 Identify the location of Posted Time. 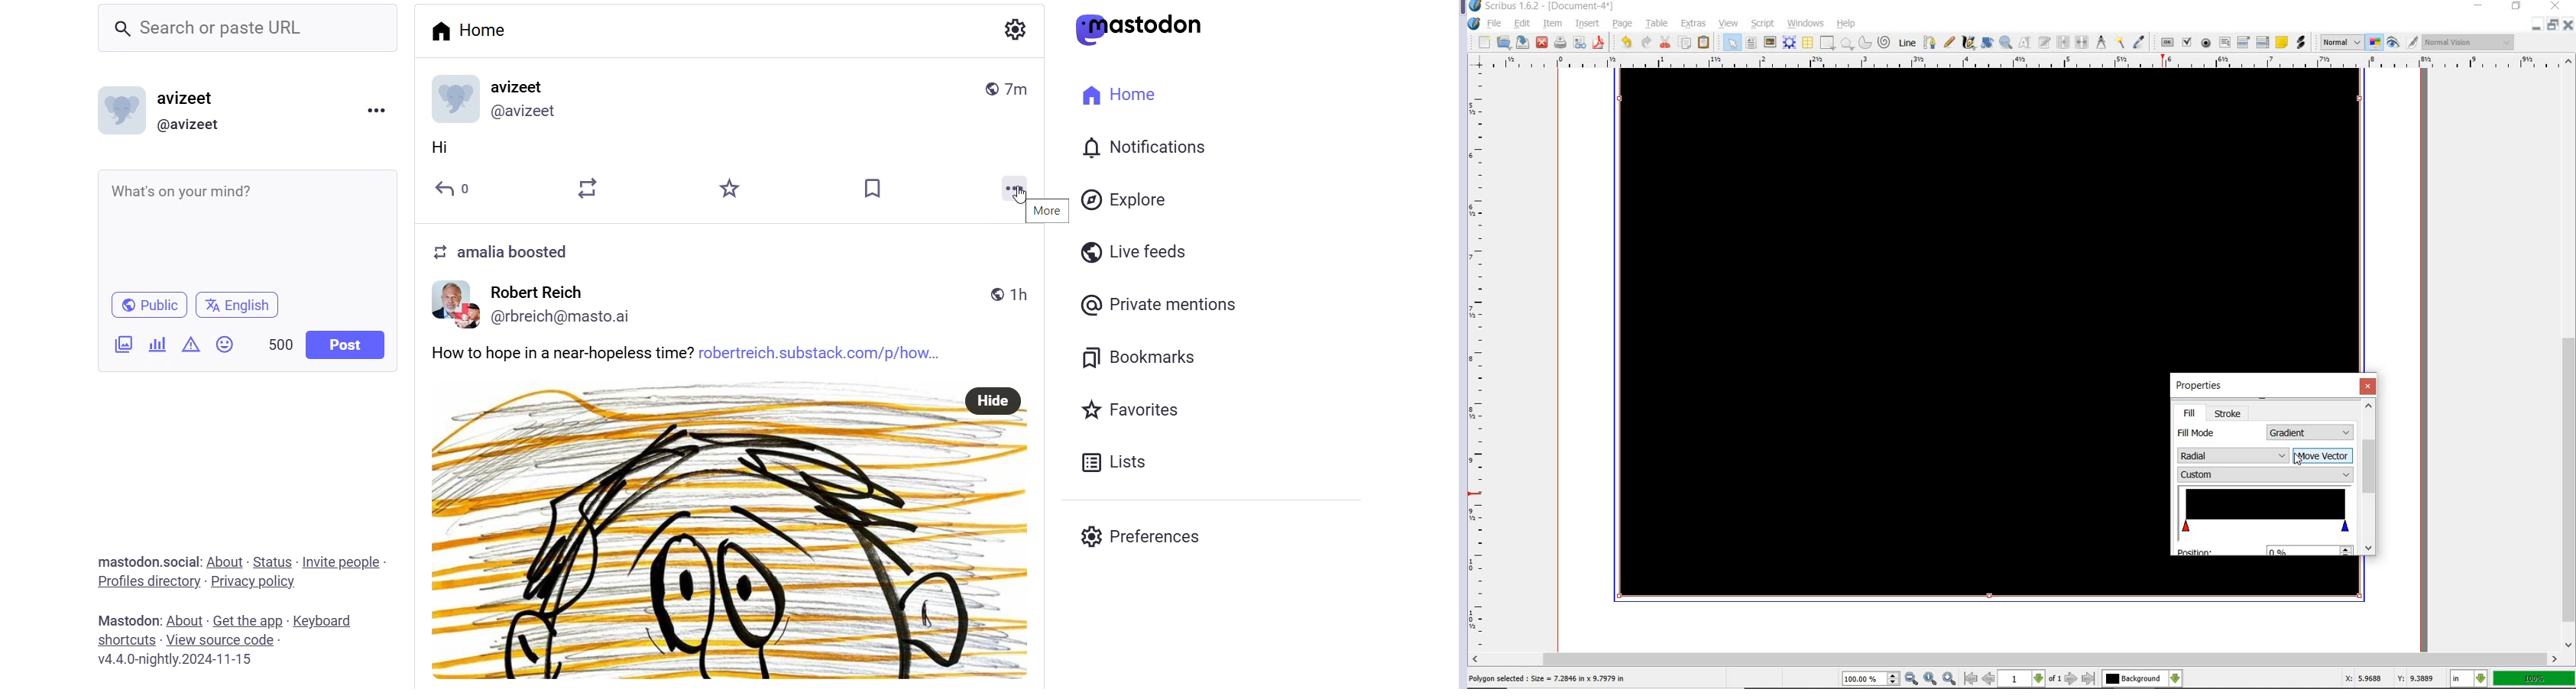
(1013, 86).